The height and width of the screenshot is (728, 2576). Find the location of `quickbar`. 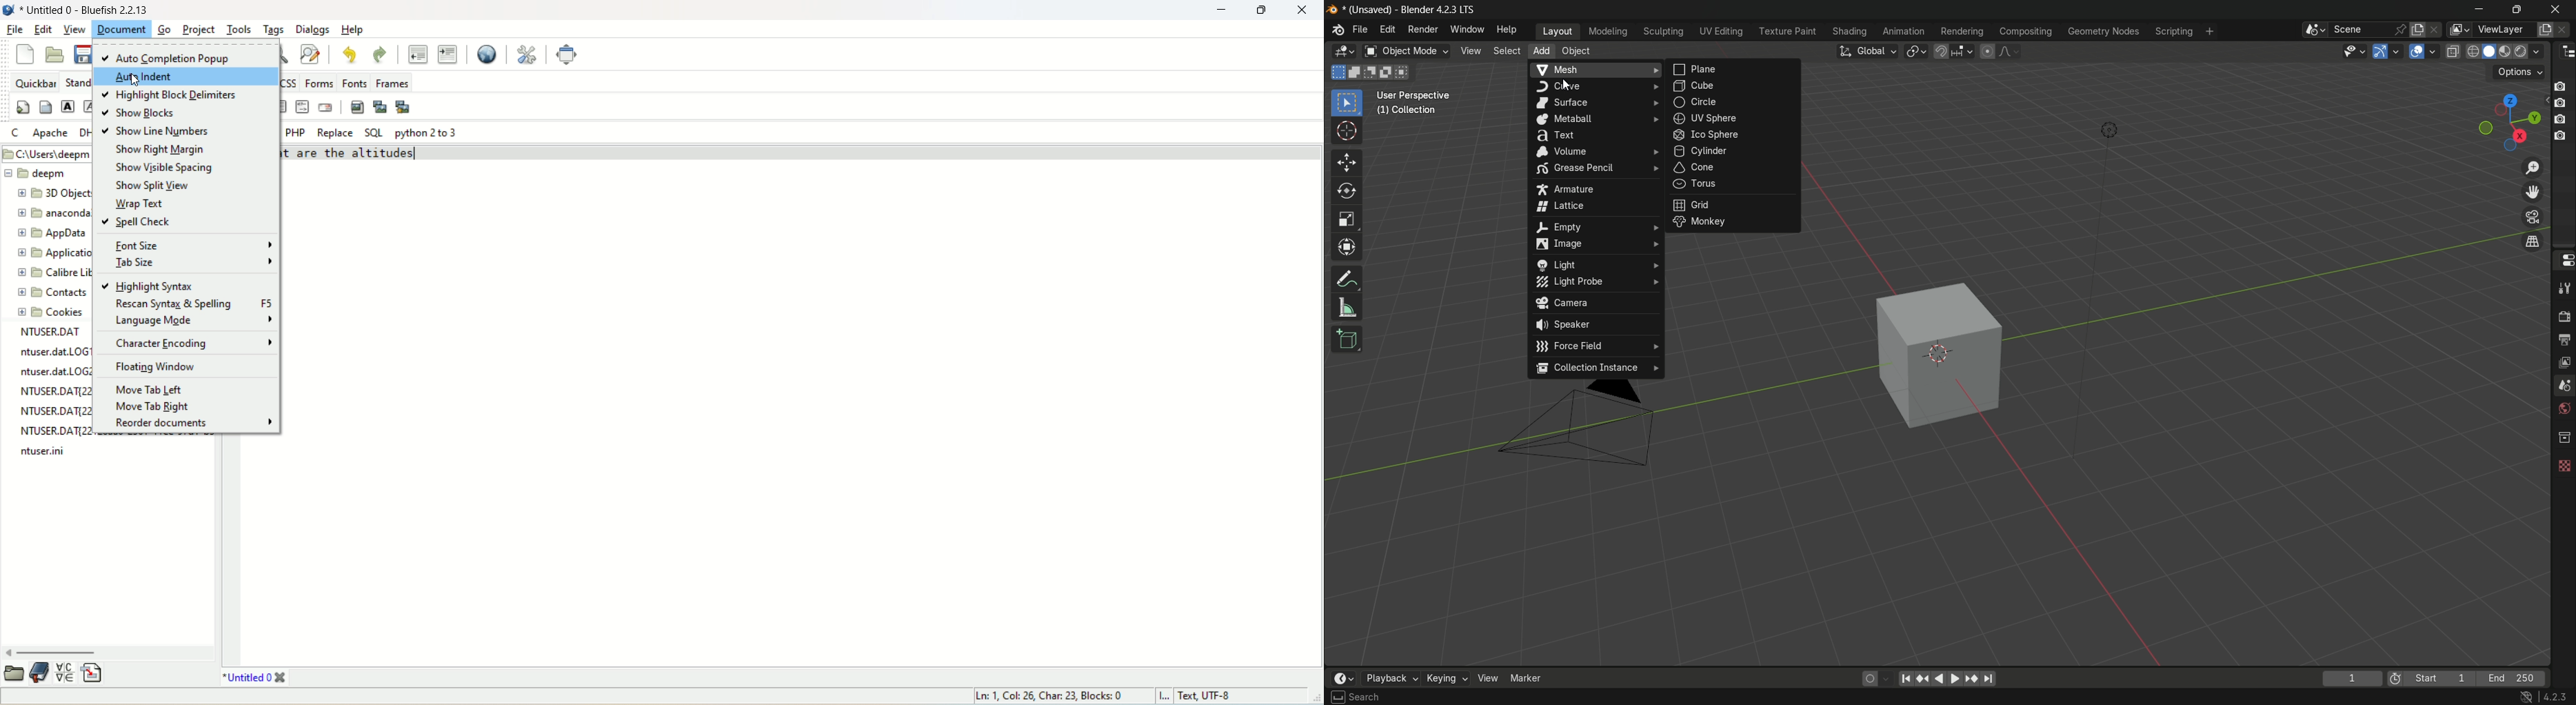

quickbar is located at coordinates (37, 83).